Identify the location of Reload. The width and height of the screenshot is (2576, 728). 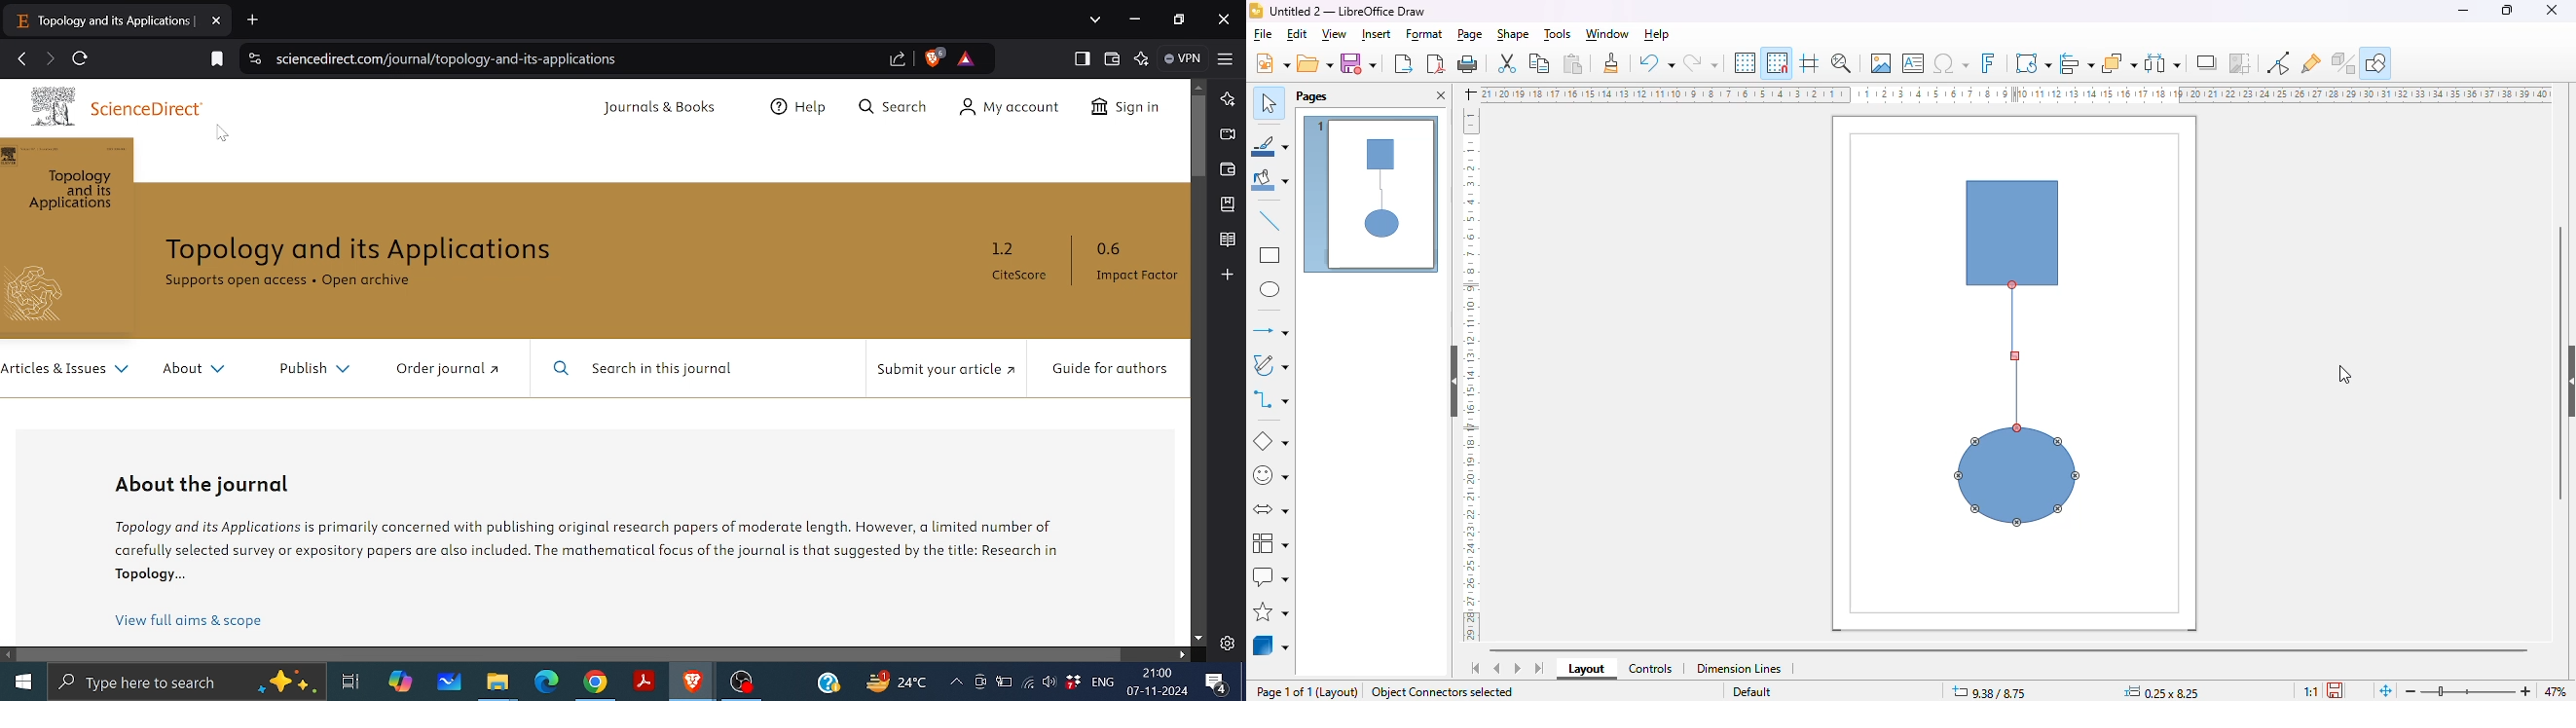
(82, 59).